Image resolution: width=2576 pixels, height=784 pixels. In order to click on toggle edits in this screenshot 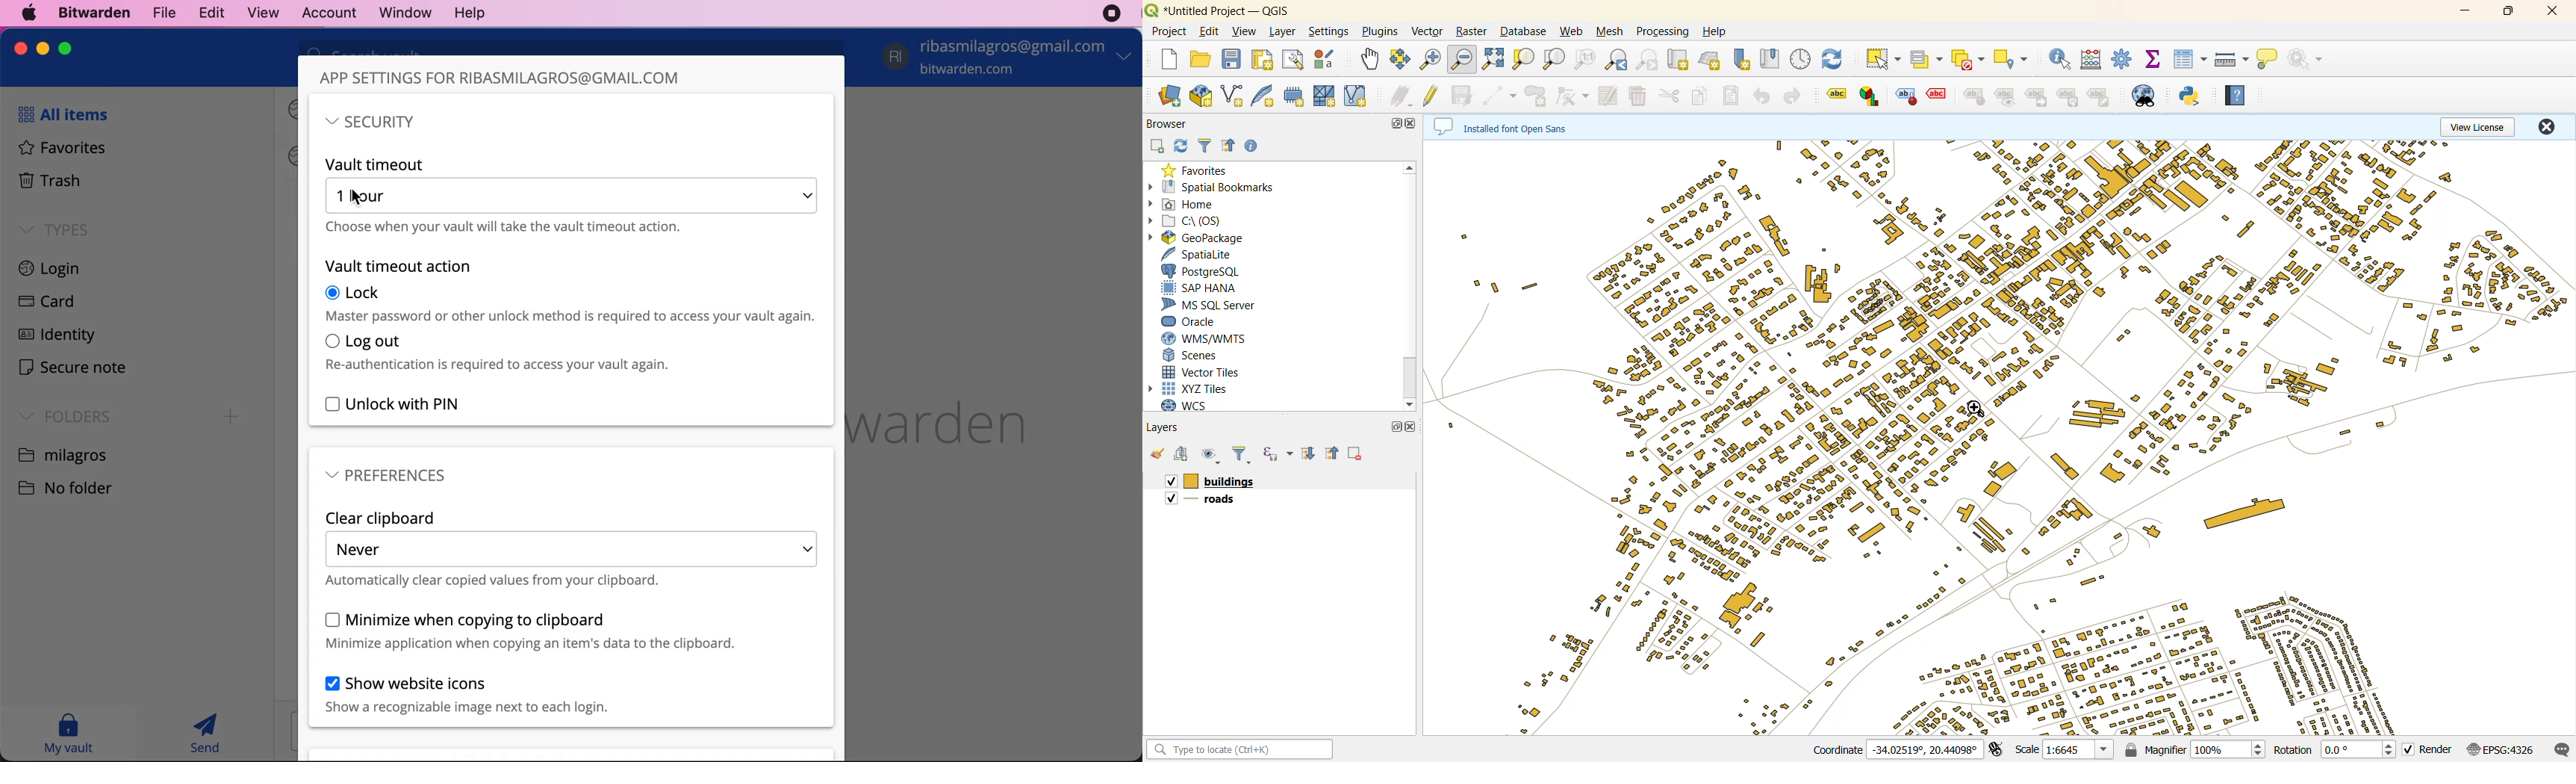, I will do `click(1432, 96)`.